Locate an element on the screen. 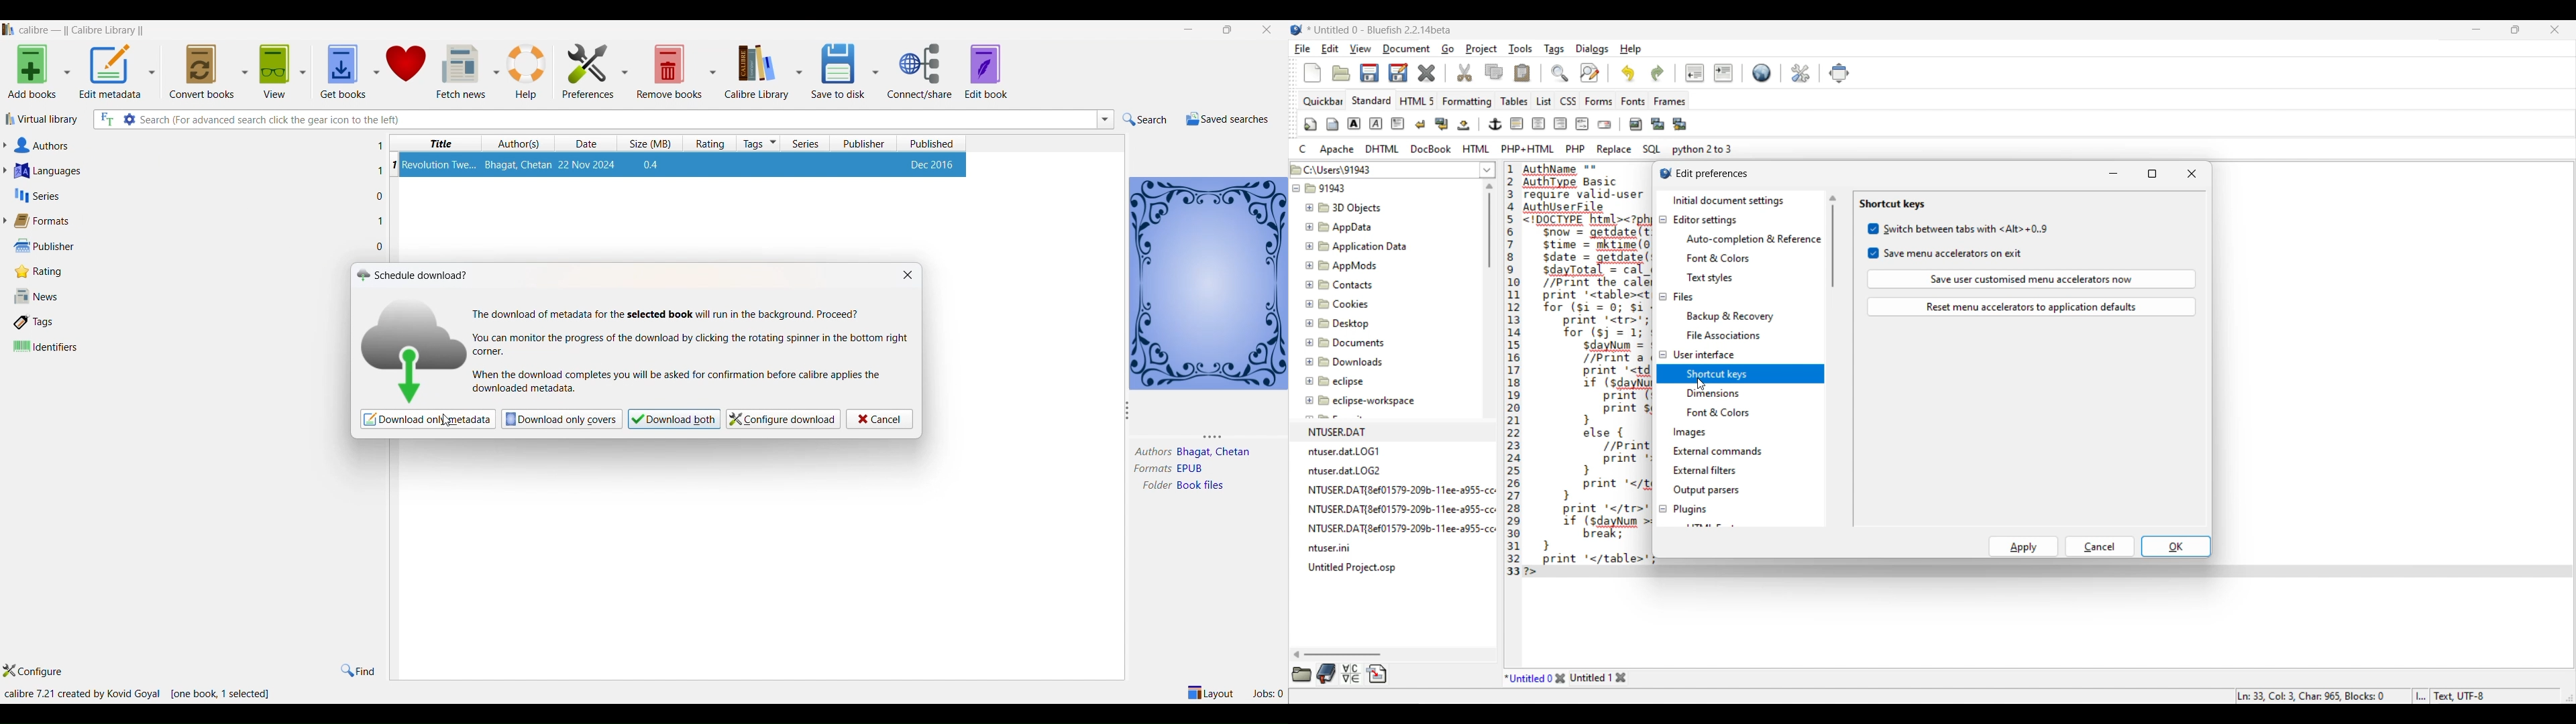  0 is located at coordinates (380, 245).